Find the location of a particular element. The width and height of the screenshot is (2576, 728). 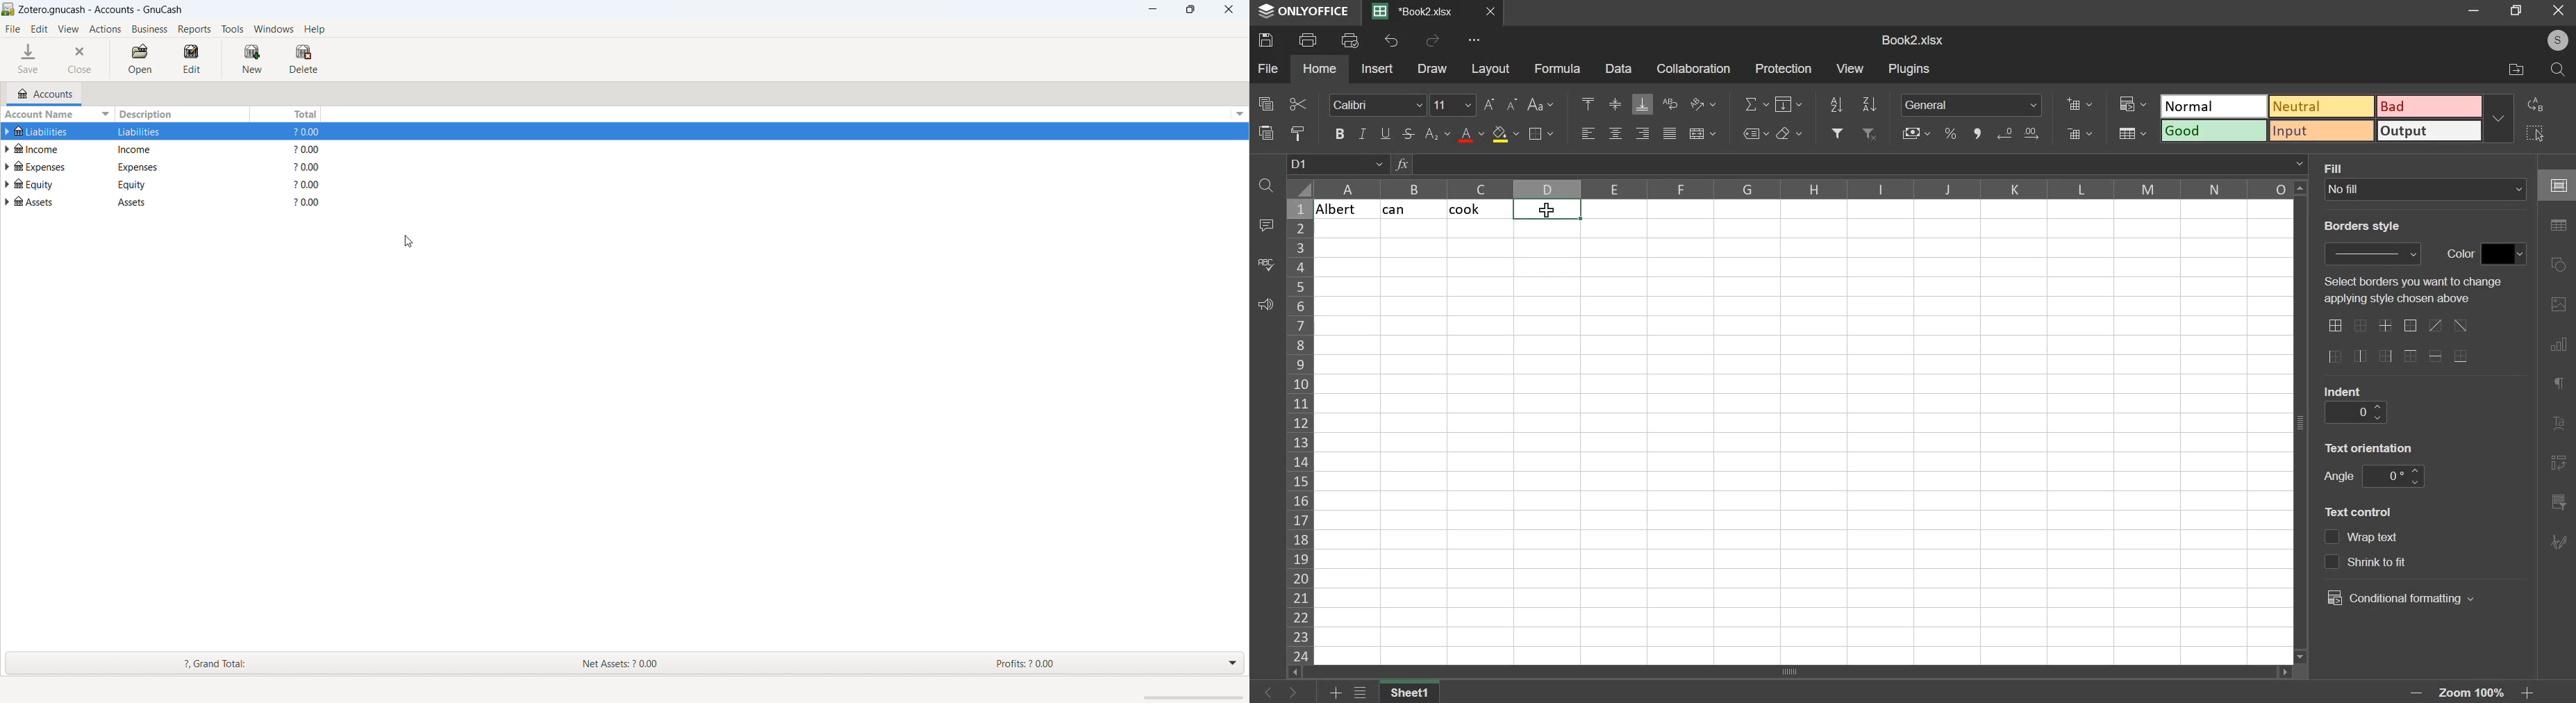

font size is located at coordinates (1453, 104).